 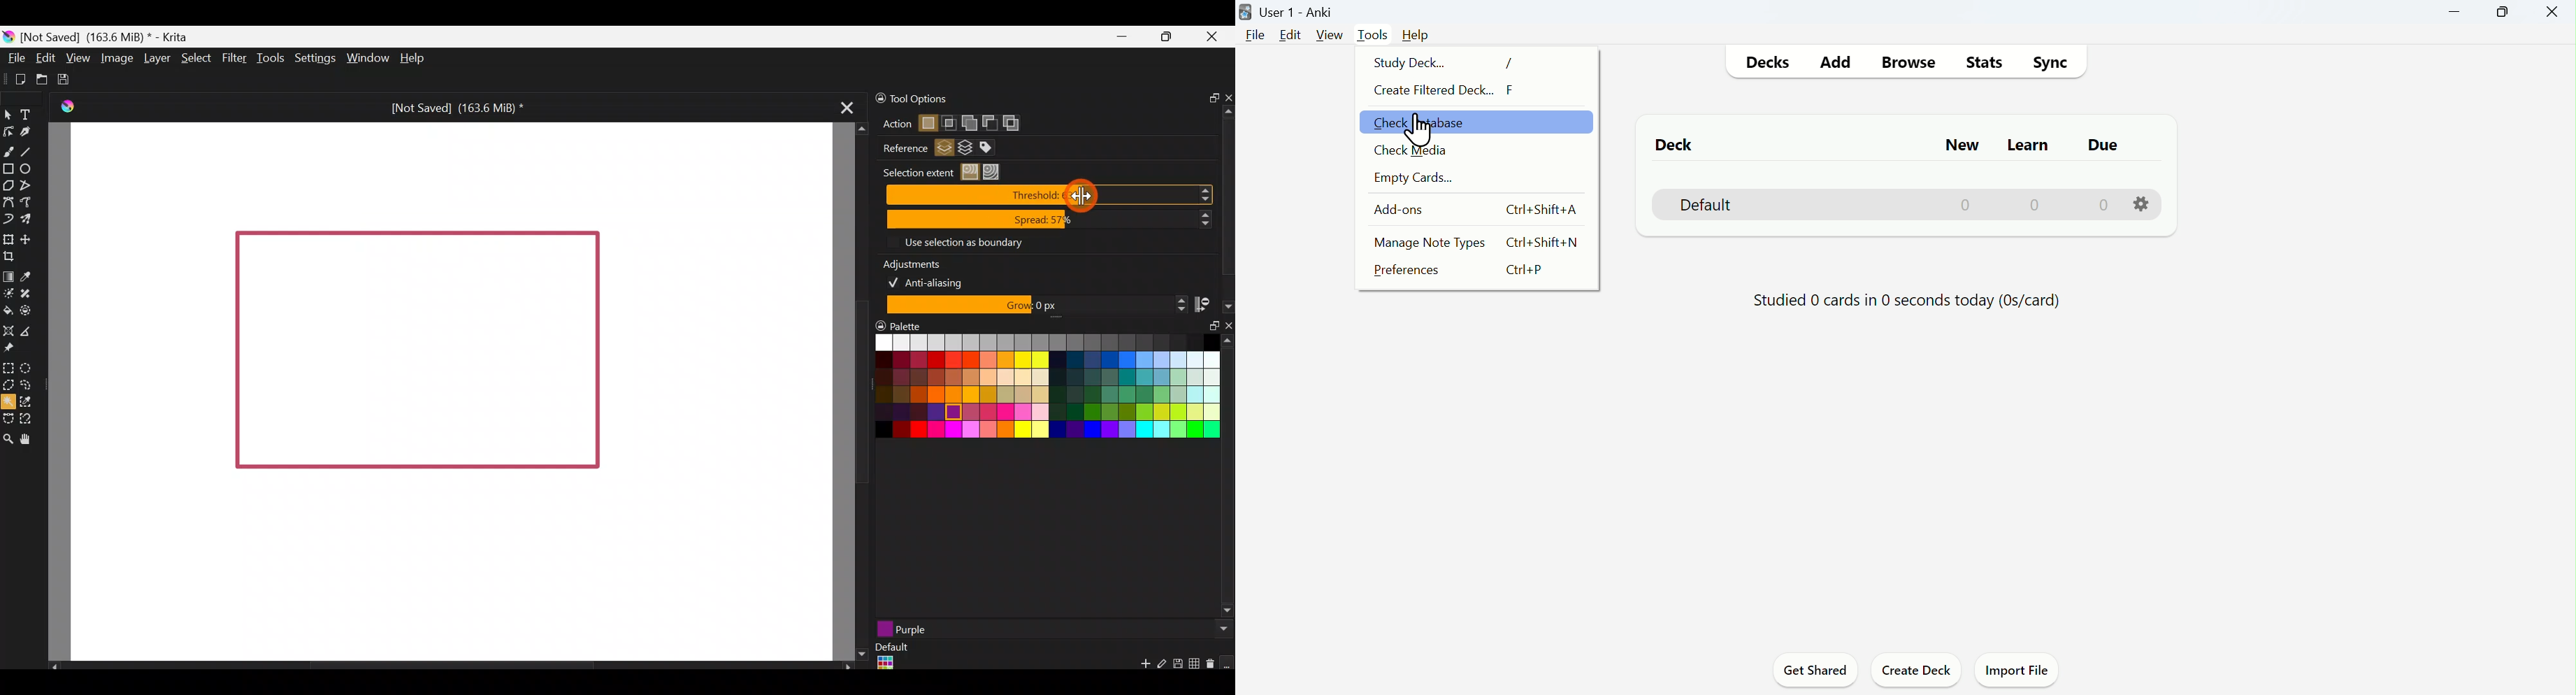 I want to click on checck database, so click(x=1484, y=122).